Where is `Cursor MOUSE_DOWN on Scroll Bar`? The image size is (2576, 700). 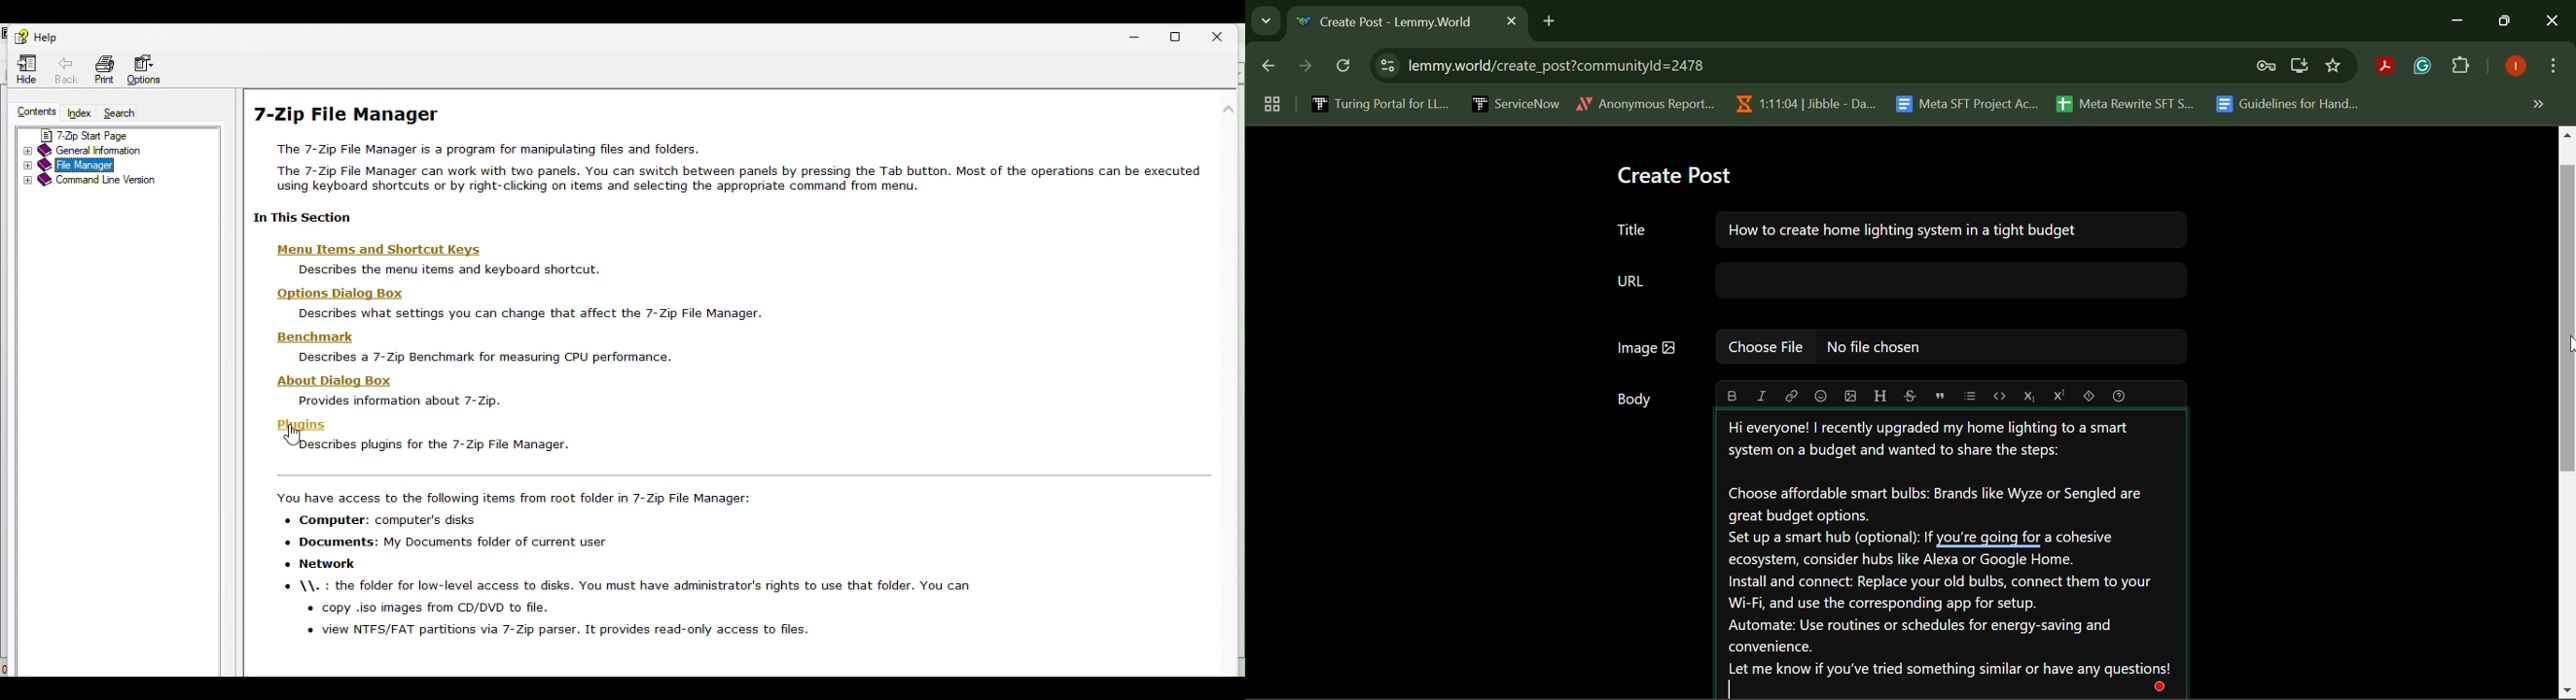
Cursor MOUSE_DOWN on Scroll Bar is located at coordinates (2568, 344).